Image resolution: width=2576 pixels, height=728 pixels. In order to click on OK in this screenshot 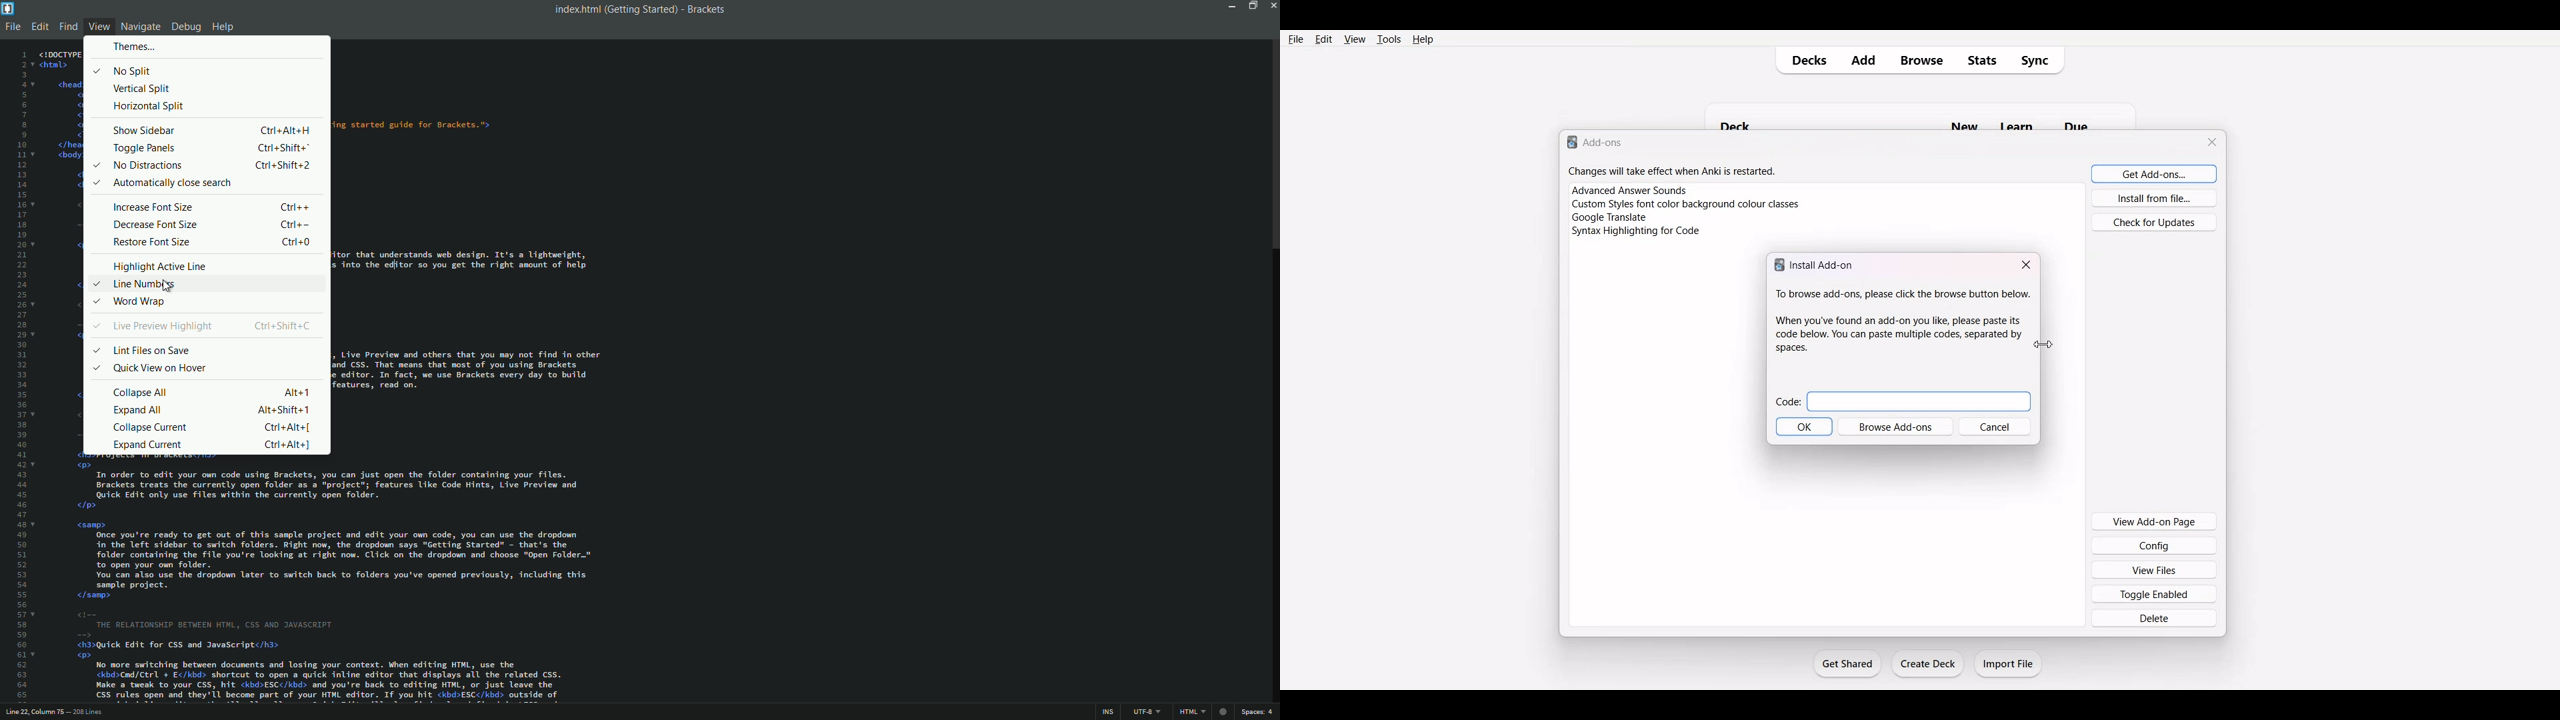, I will do `click(1803, 428)`.